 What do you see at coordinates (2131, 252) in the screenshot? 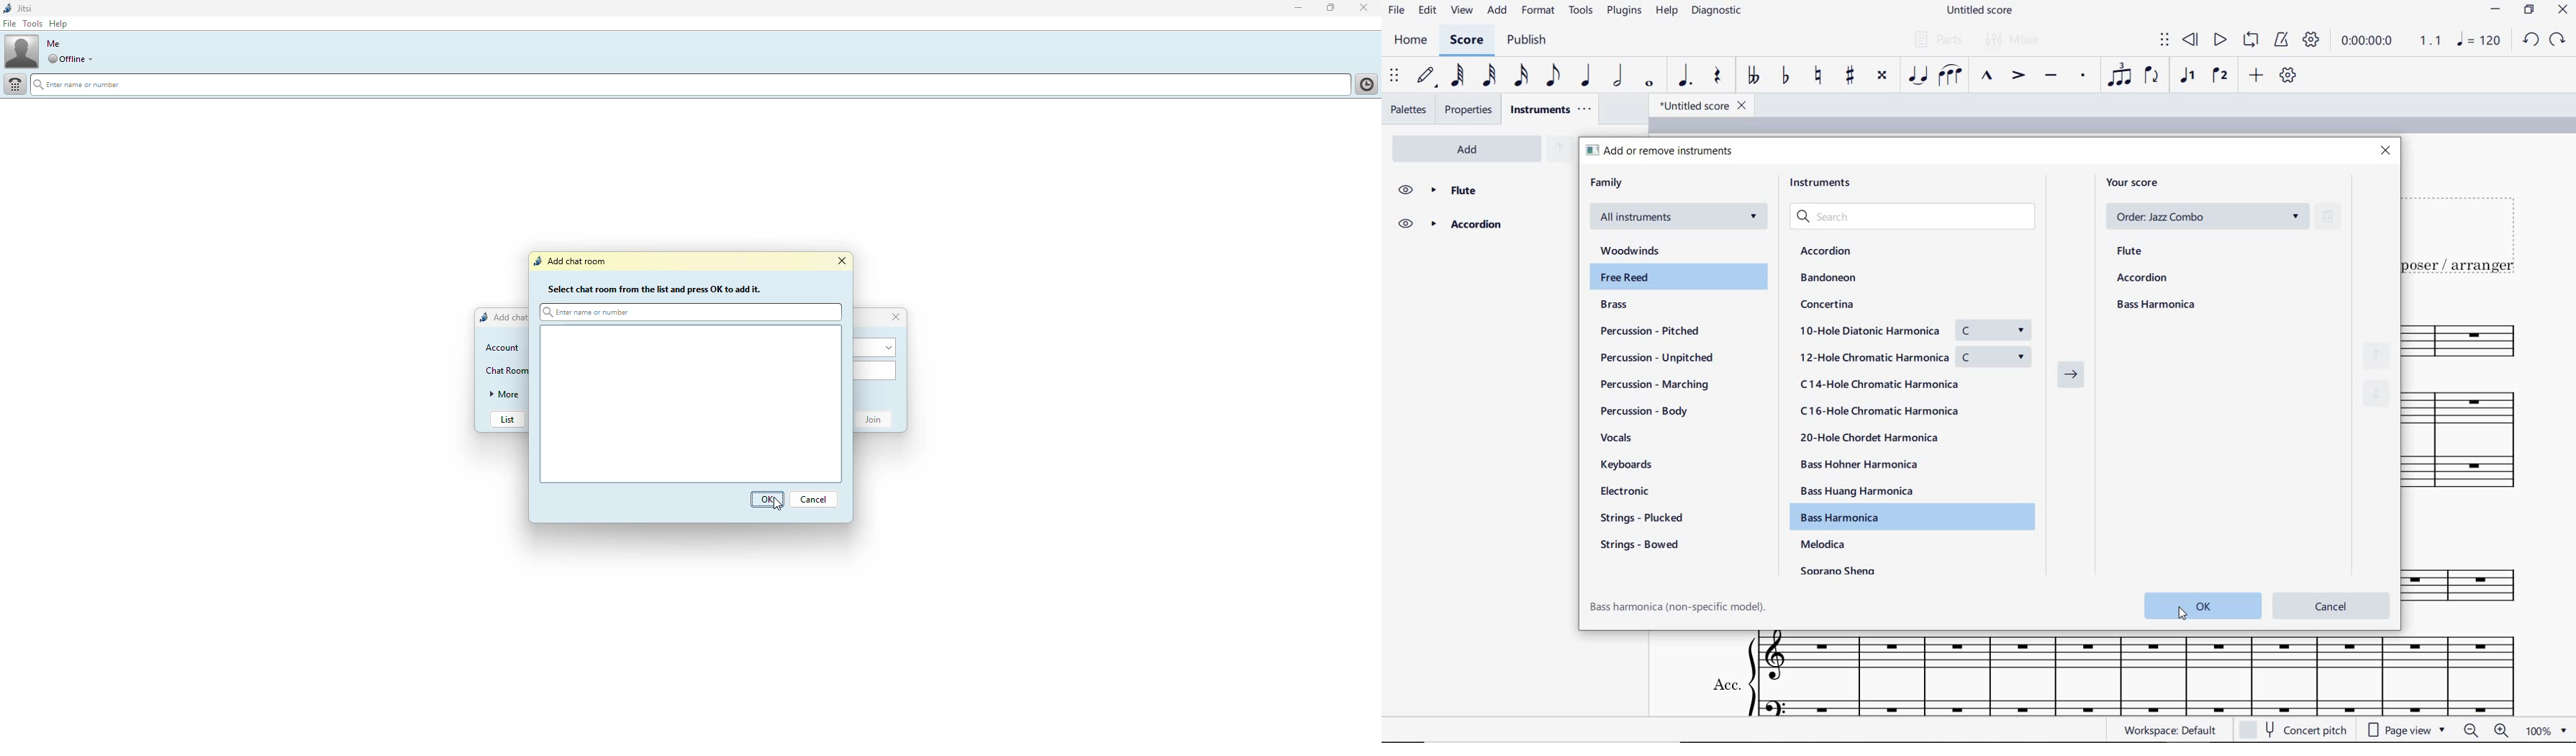
I see `flute` at bounding box center [2131, 252].